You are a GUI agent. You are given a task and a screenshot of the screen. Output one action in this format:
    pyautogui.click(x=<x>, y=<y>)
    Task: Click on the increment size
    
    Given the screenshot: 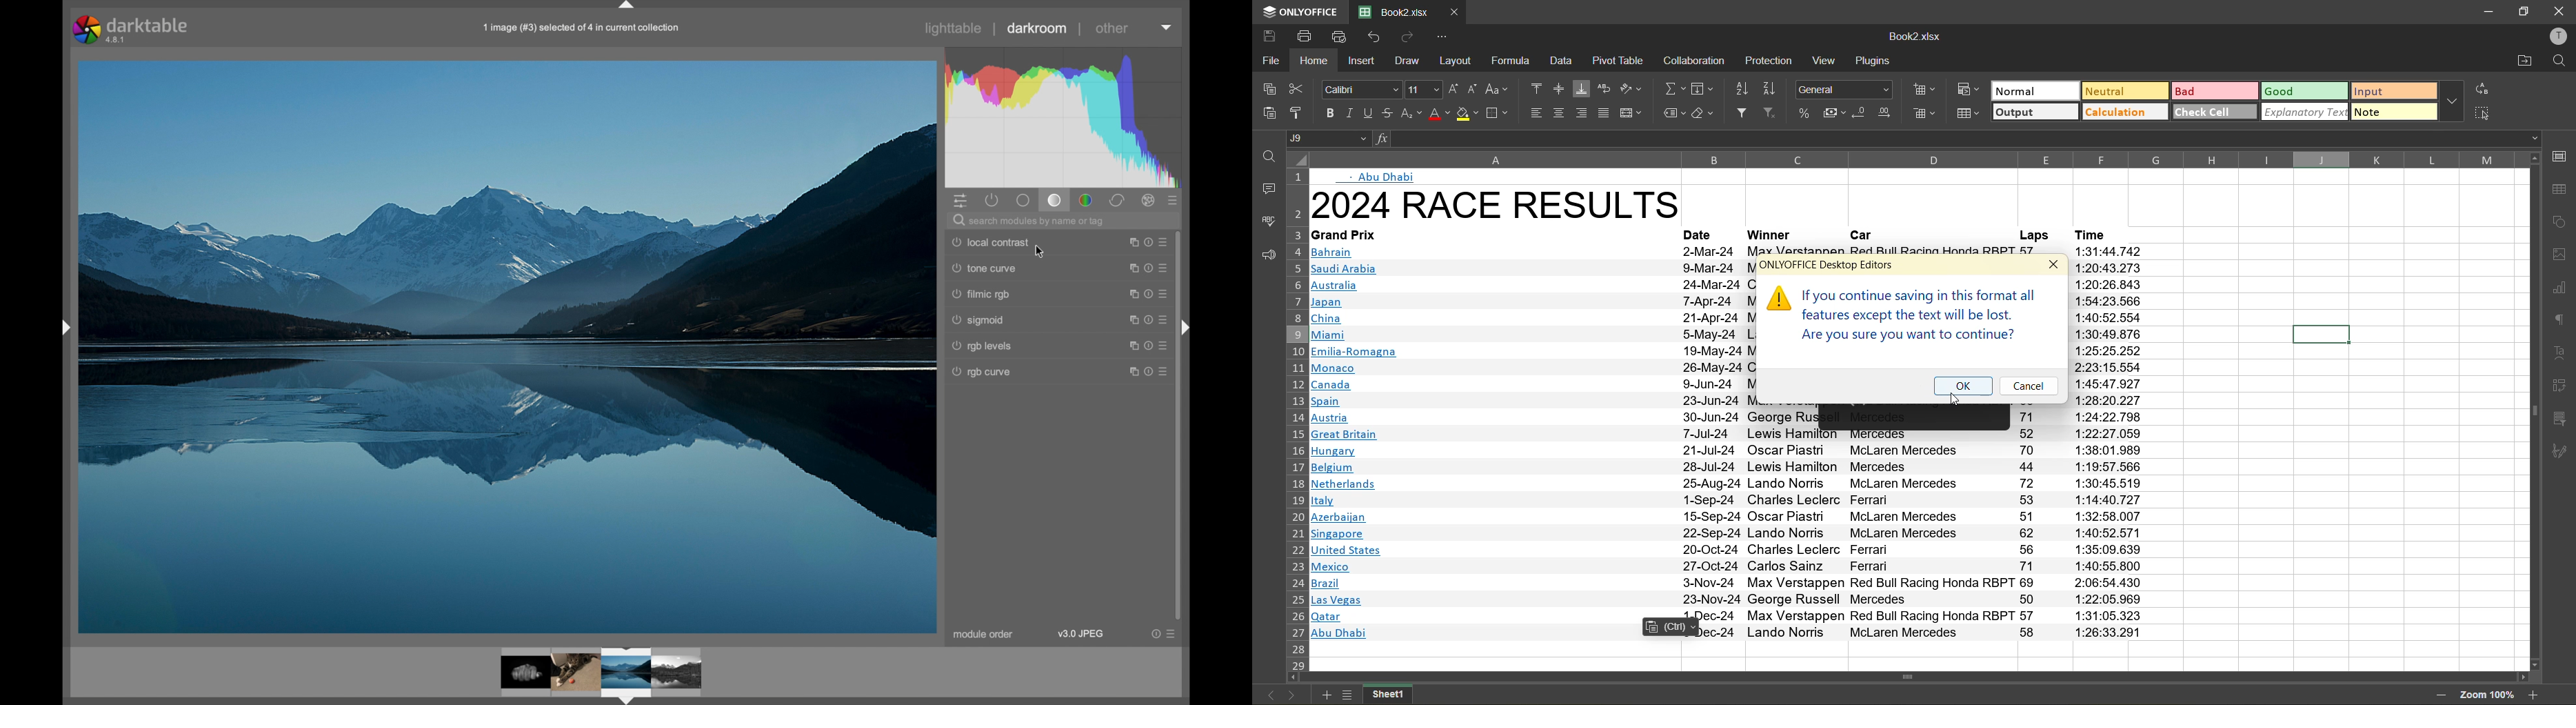 What is the action you would take?
    pyautogui.click(x=1451, y=87)
    